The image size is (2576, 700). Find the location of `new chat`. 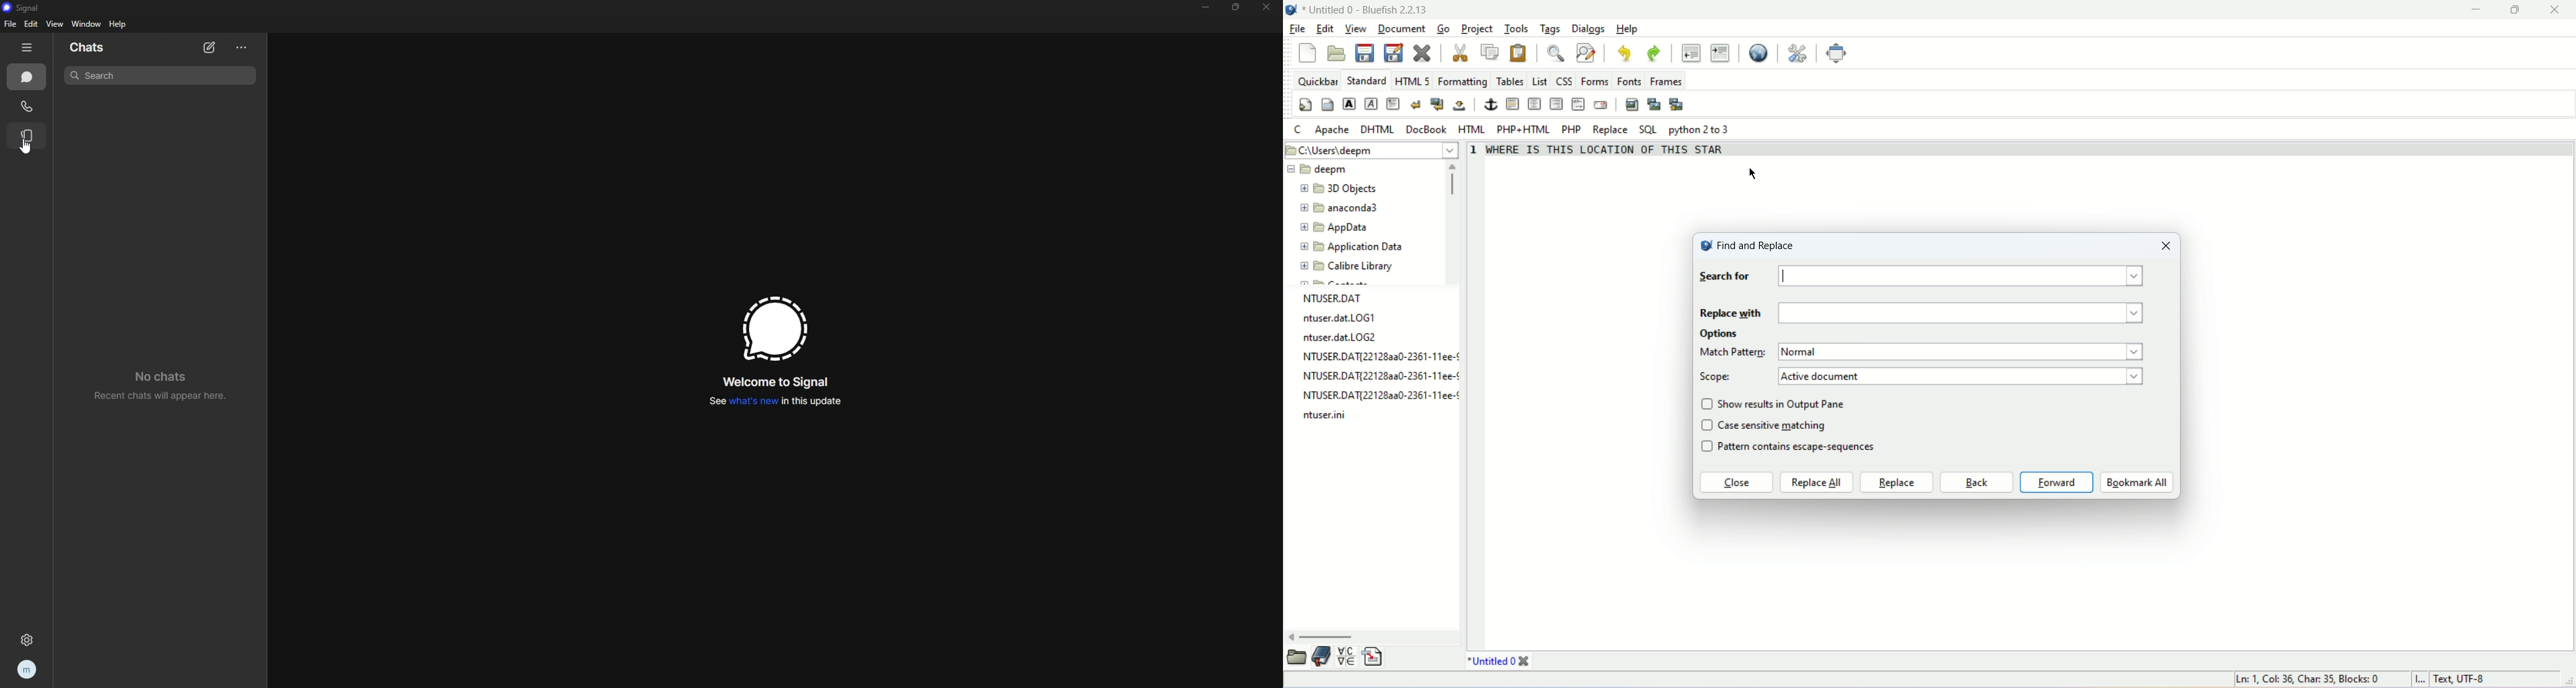

new chat is located at coordinates (210, 48).